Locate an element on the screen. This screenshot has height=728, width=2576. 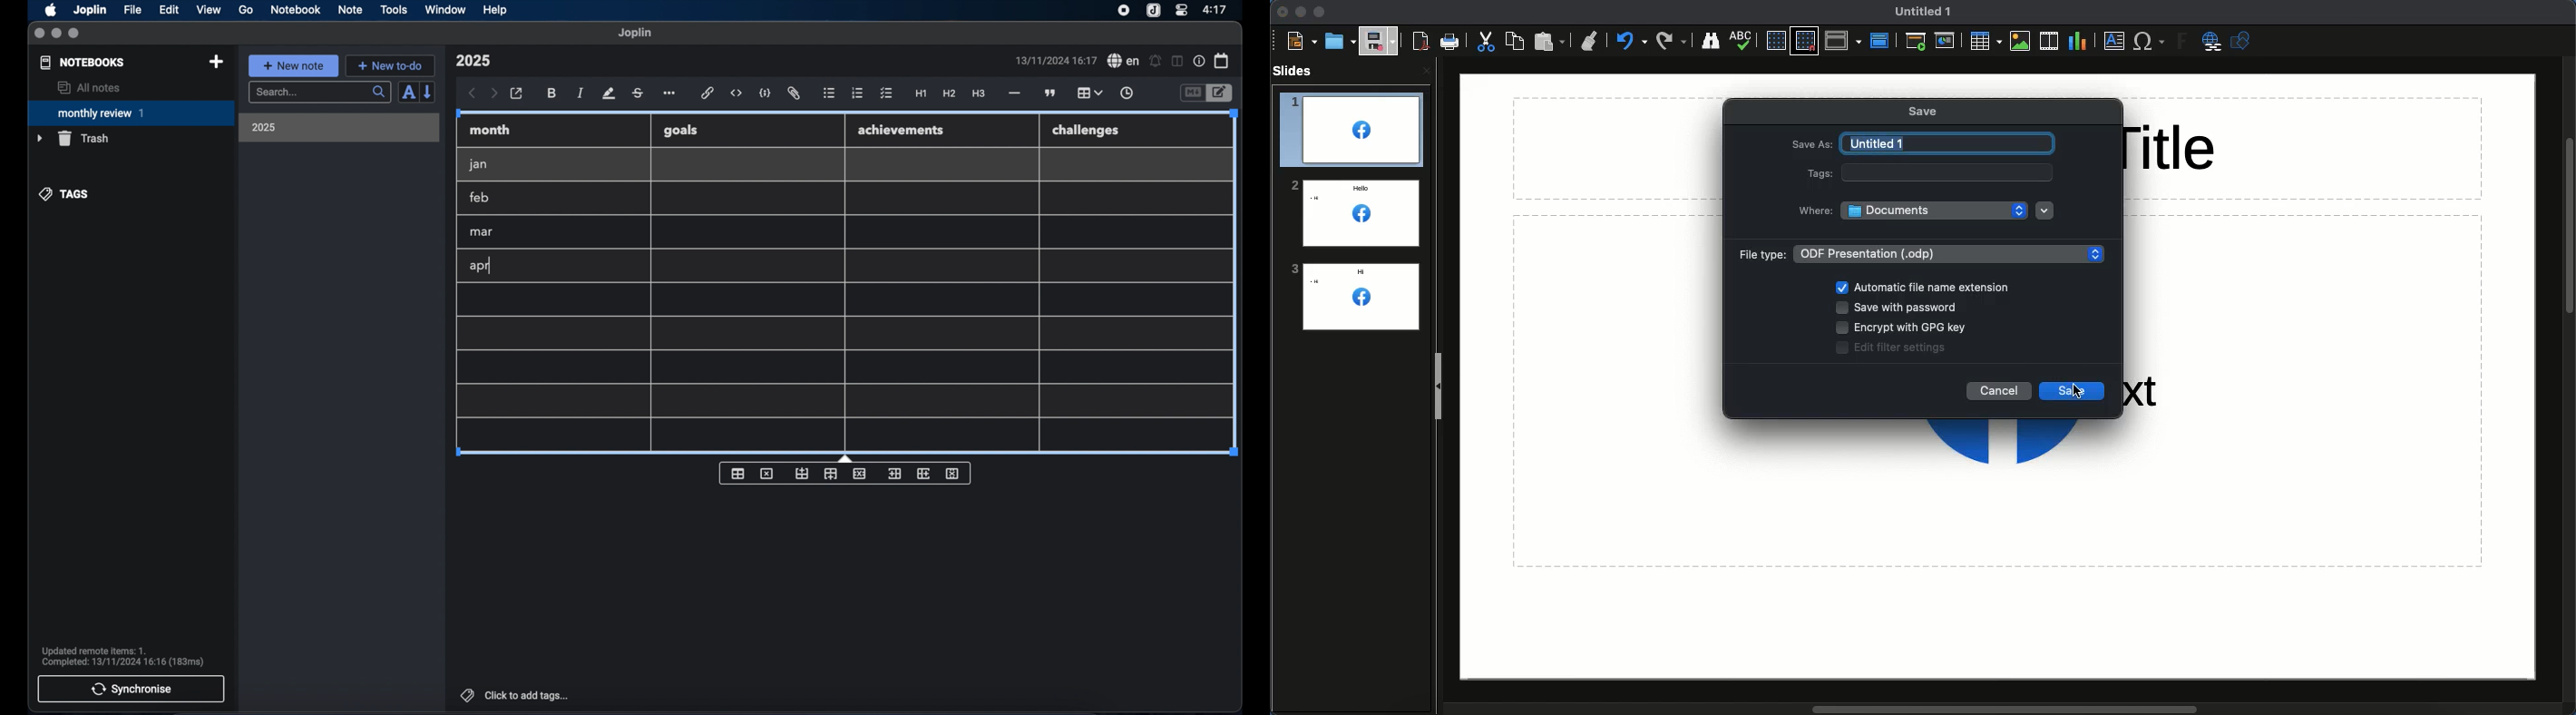
note properties is located at coordinates (1200, 62).